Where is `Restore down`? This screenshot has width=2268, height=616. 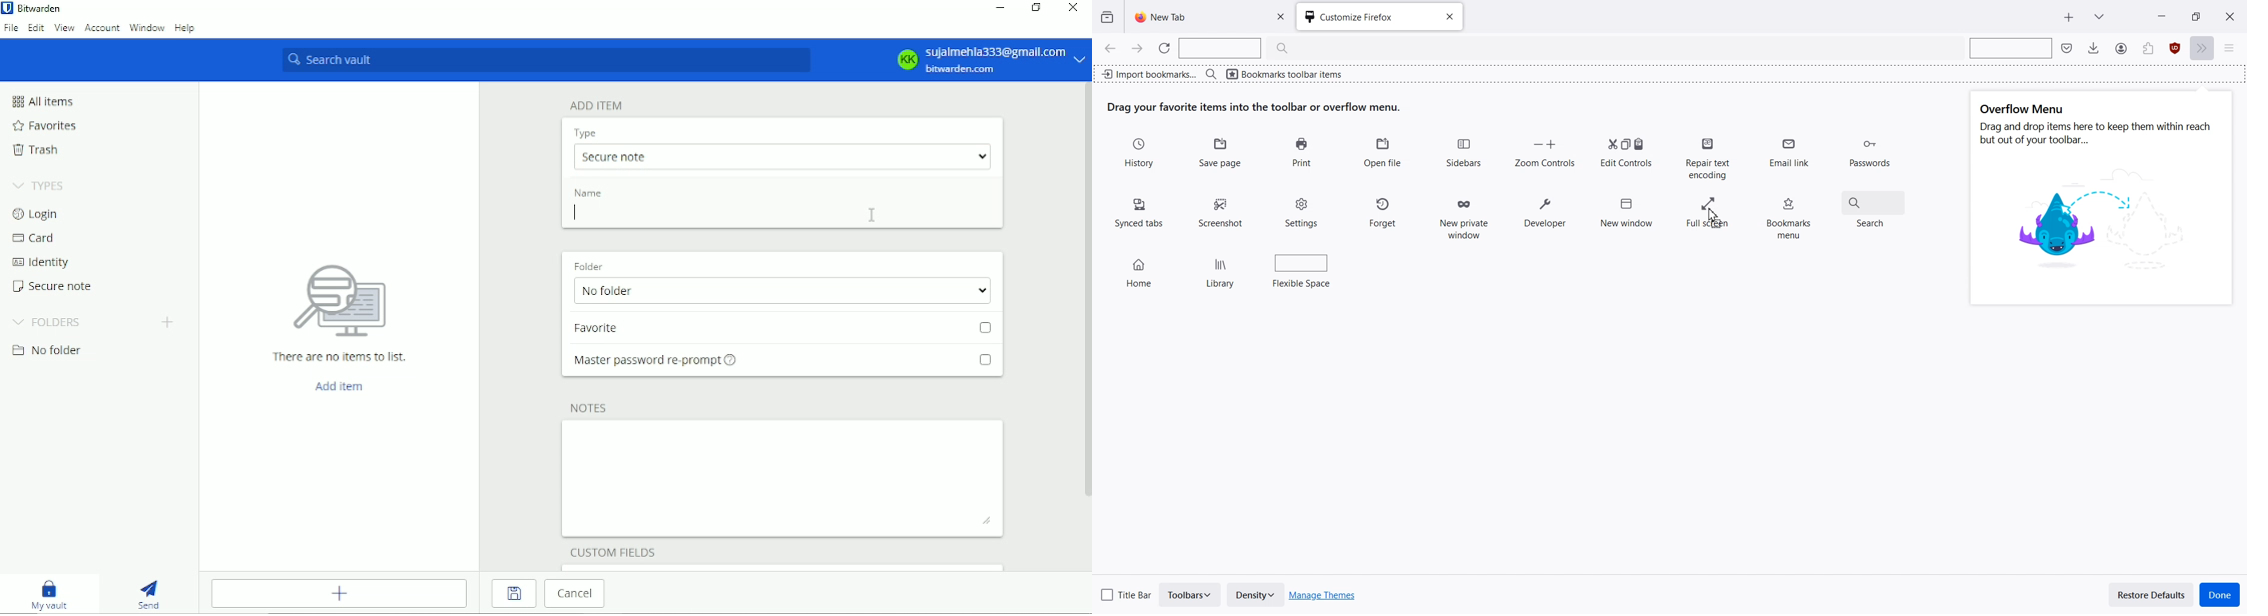
Restore down is located at coordinates (1034, 8).